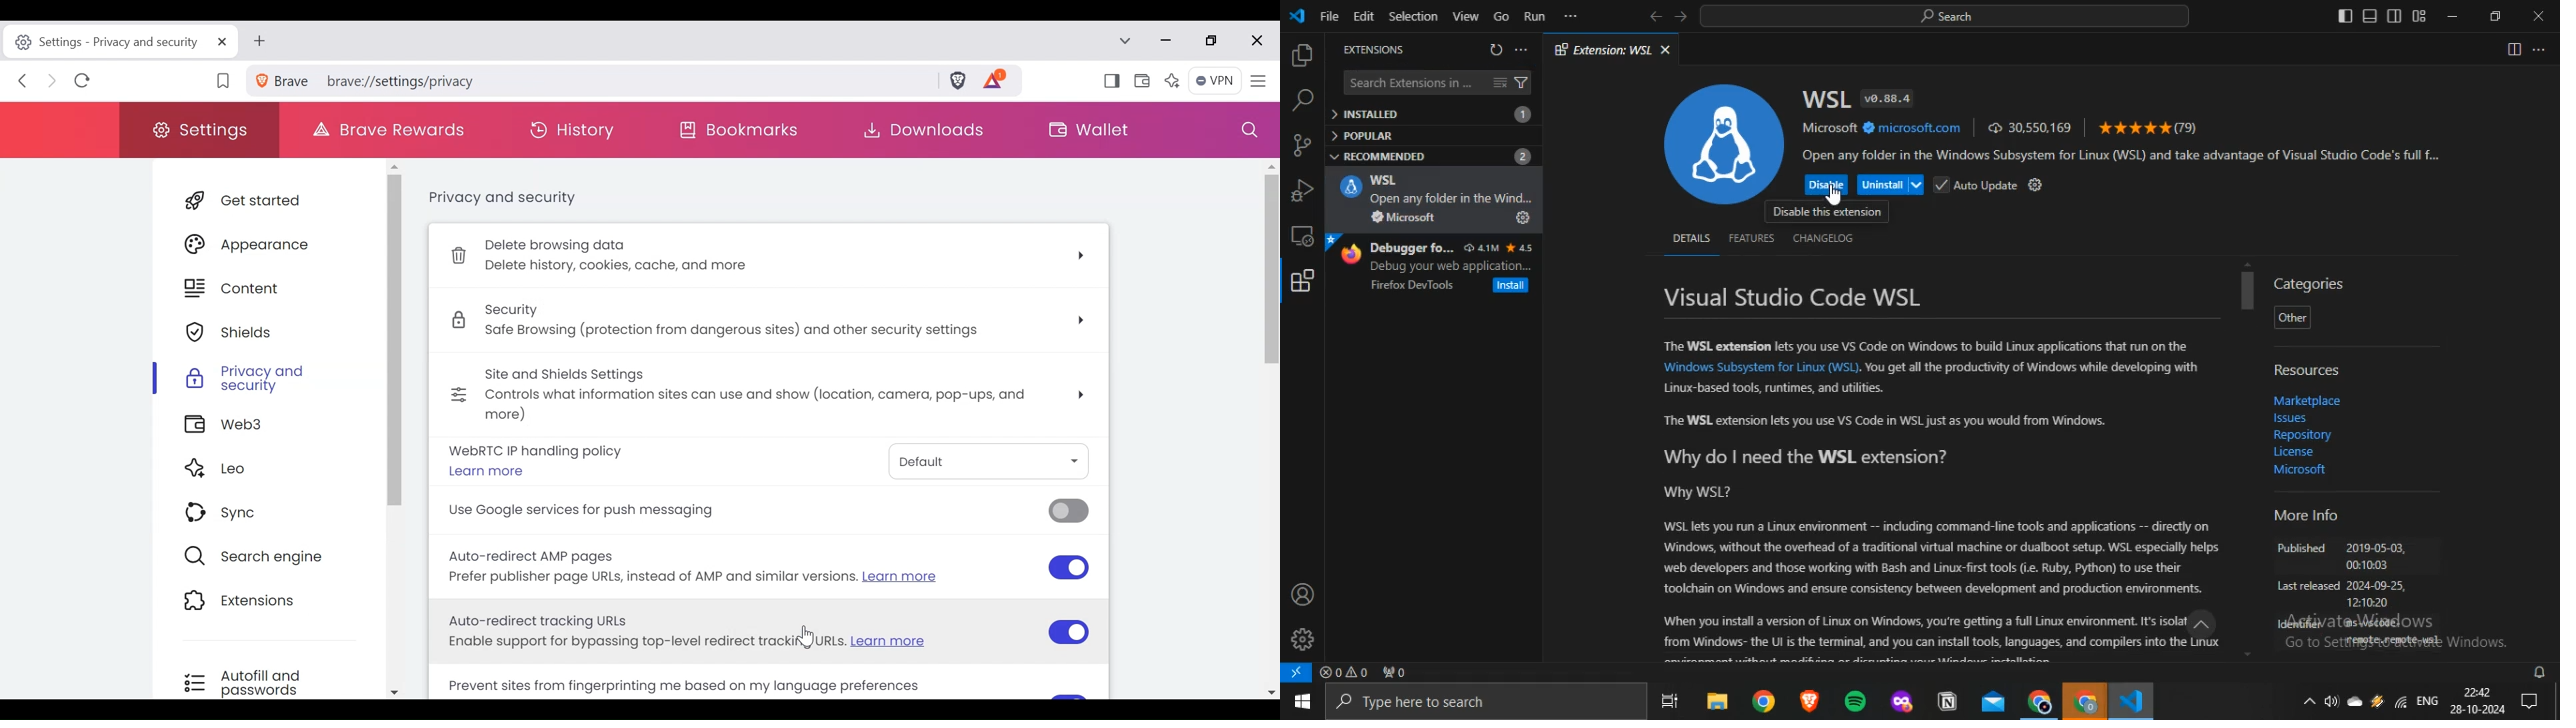 The width and height of the screenshot is (2576, 728). Describe the element at coordinates (1827, 185) in the screenshot. I see `Disable` at that location.